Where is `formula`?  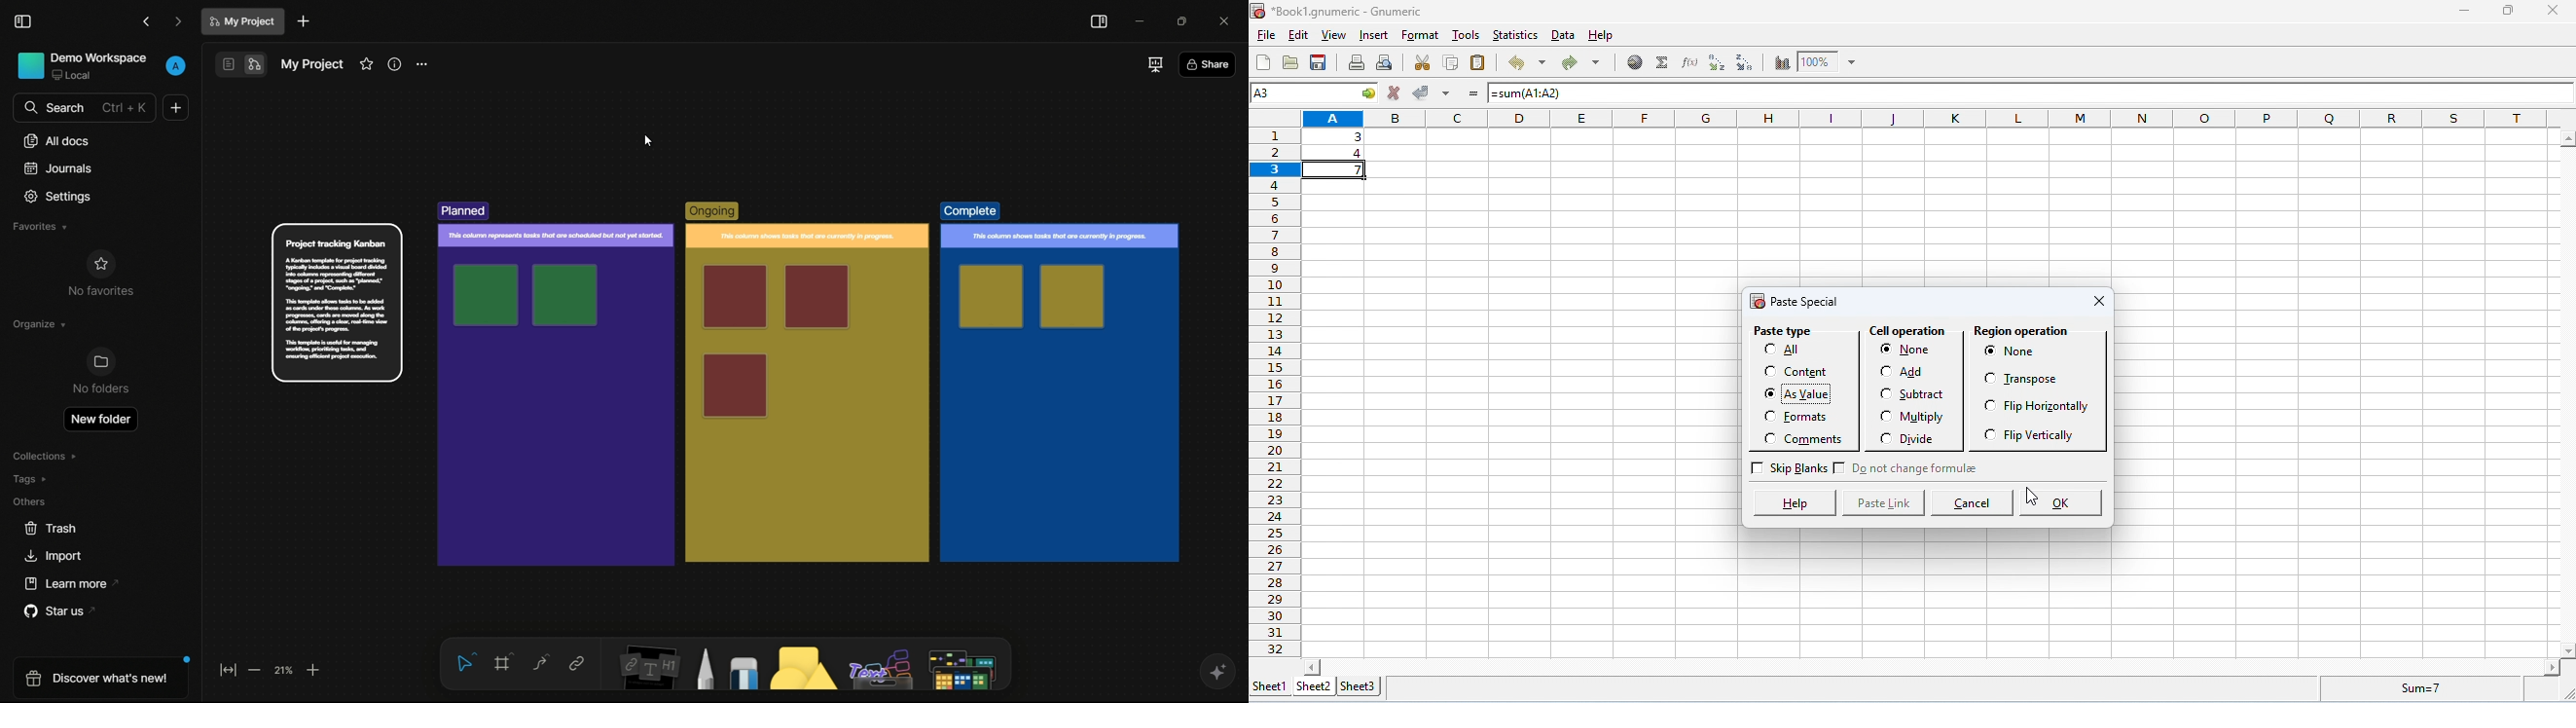
formula is located at coordinates (2413, 688).